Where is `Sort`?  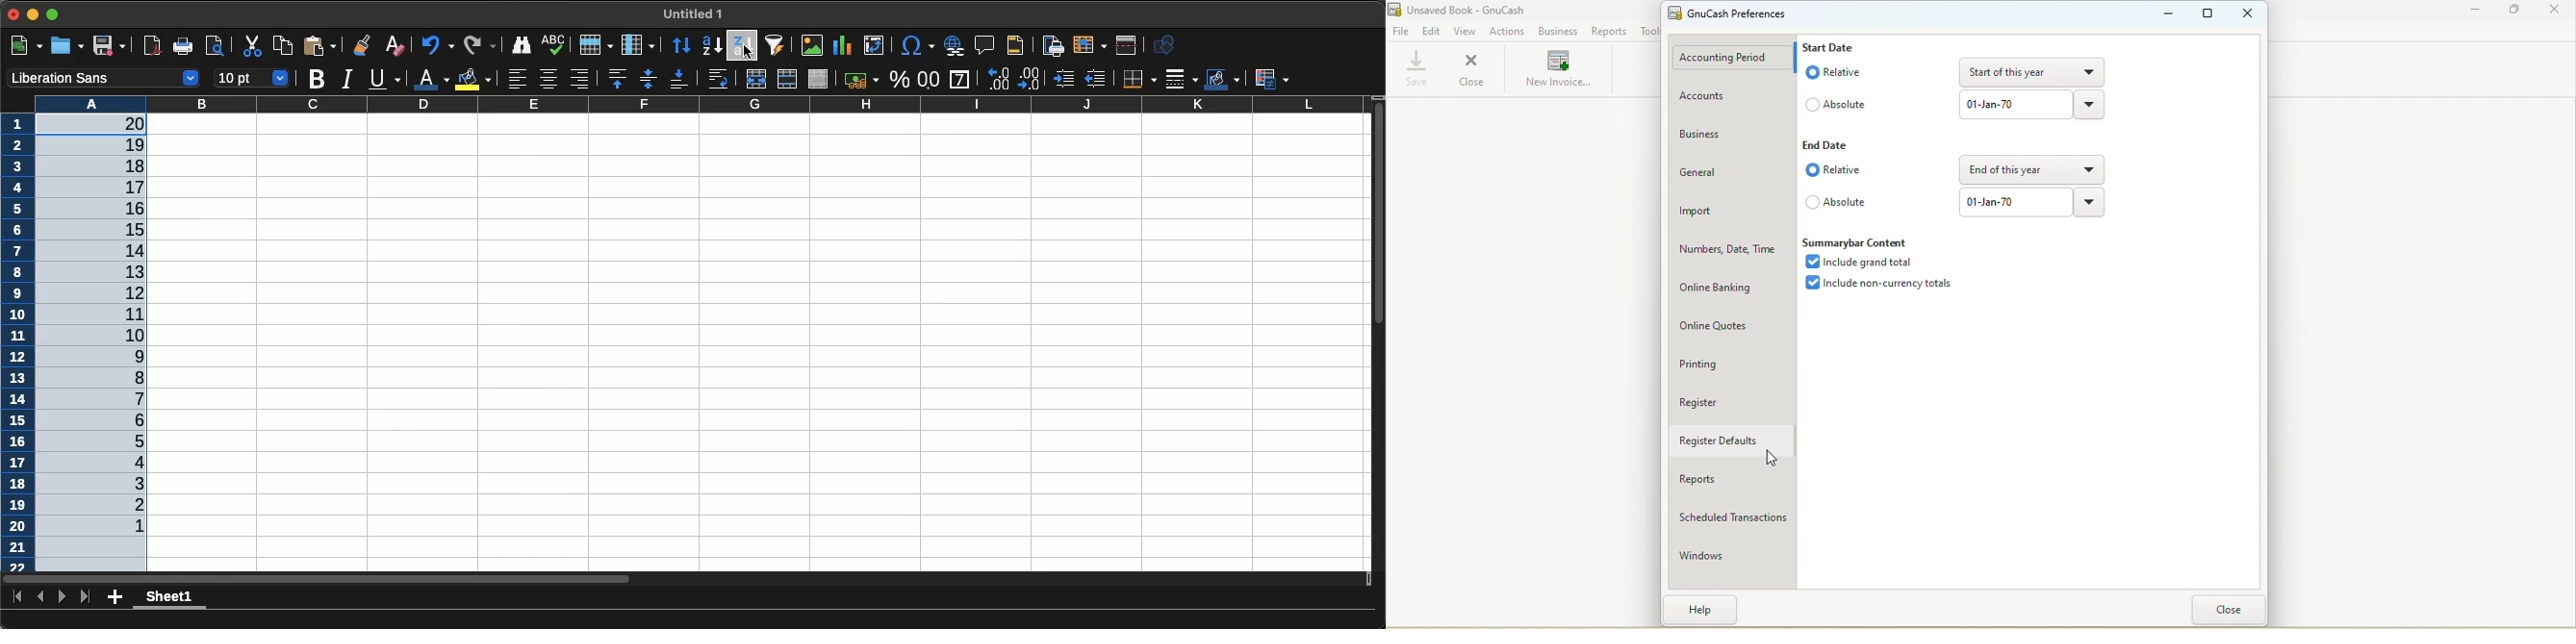
Sort is located at coordinates (677, 46).